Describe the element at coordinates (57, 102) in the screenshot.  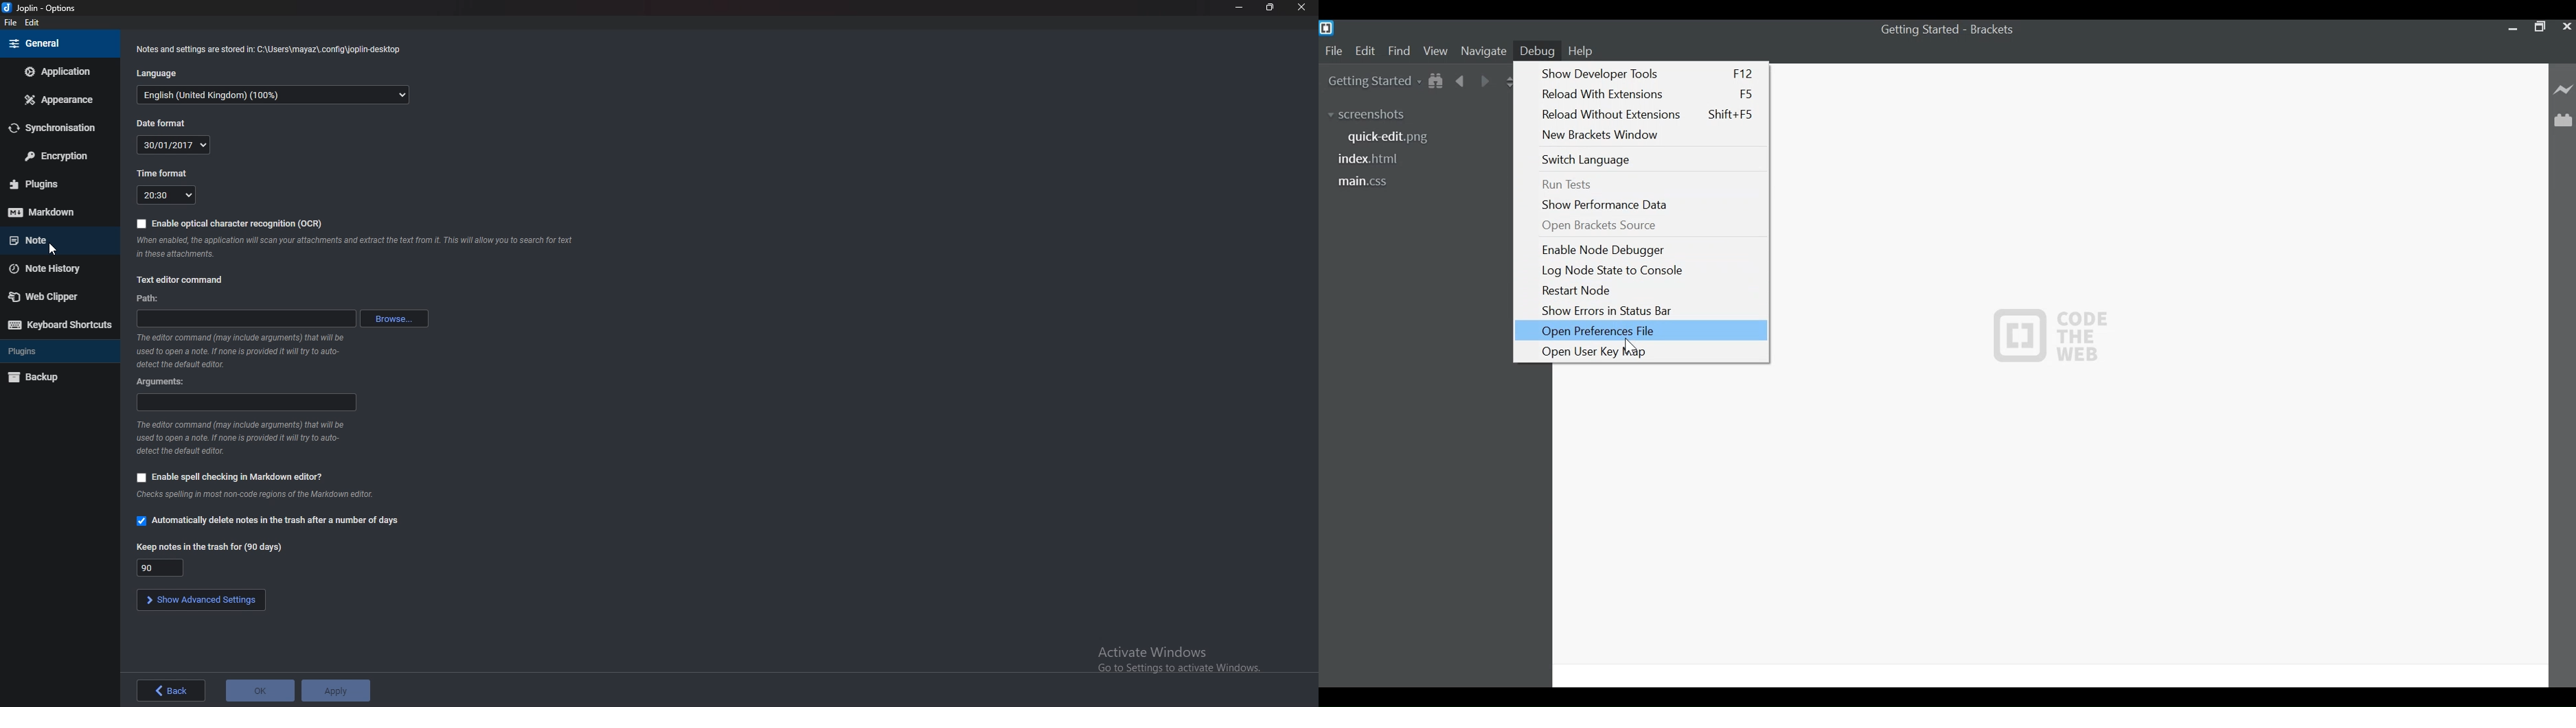
I see `Appearance` at that location.